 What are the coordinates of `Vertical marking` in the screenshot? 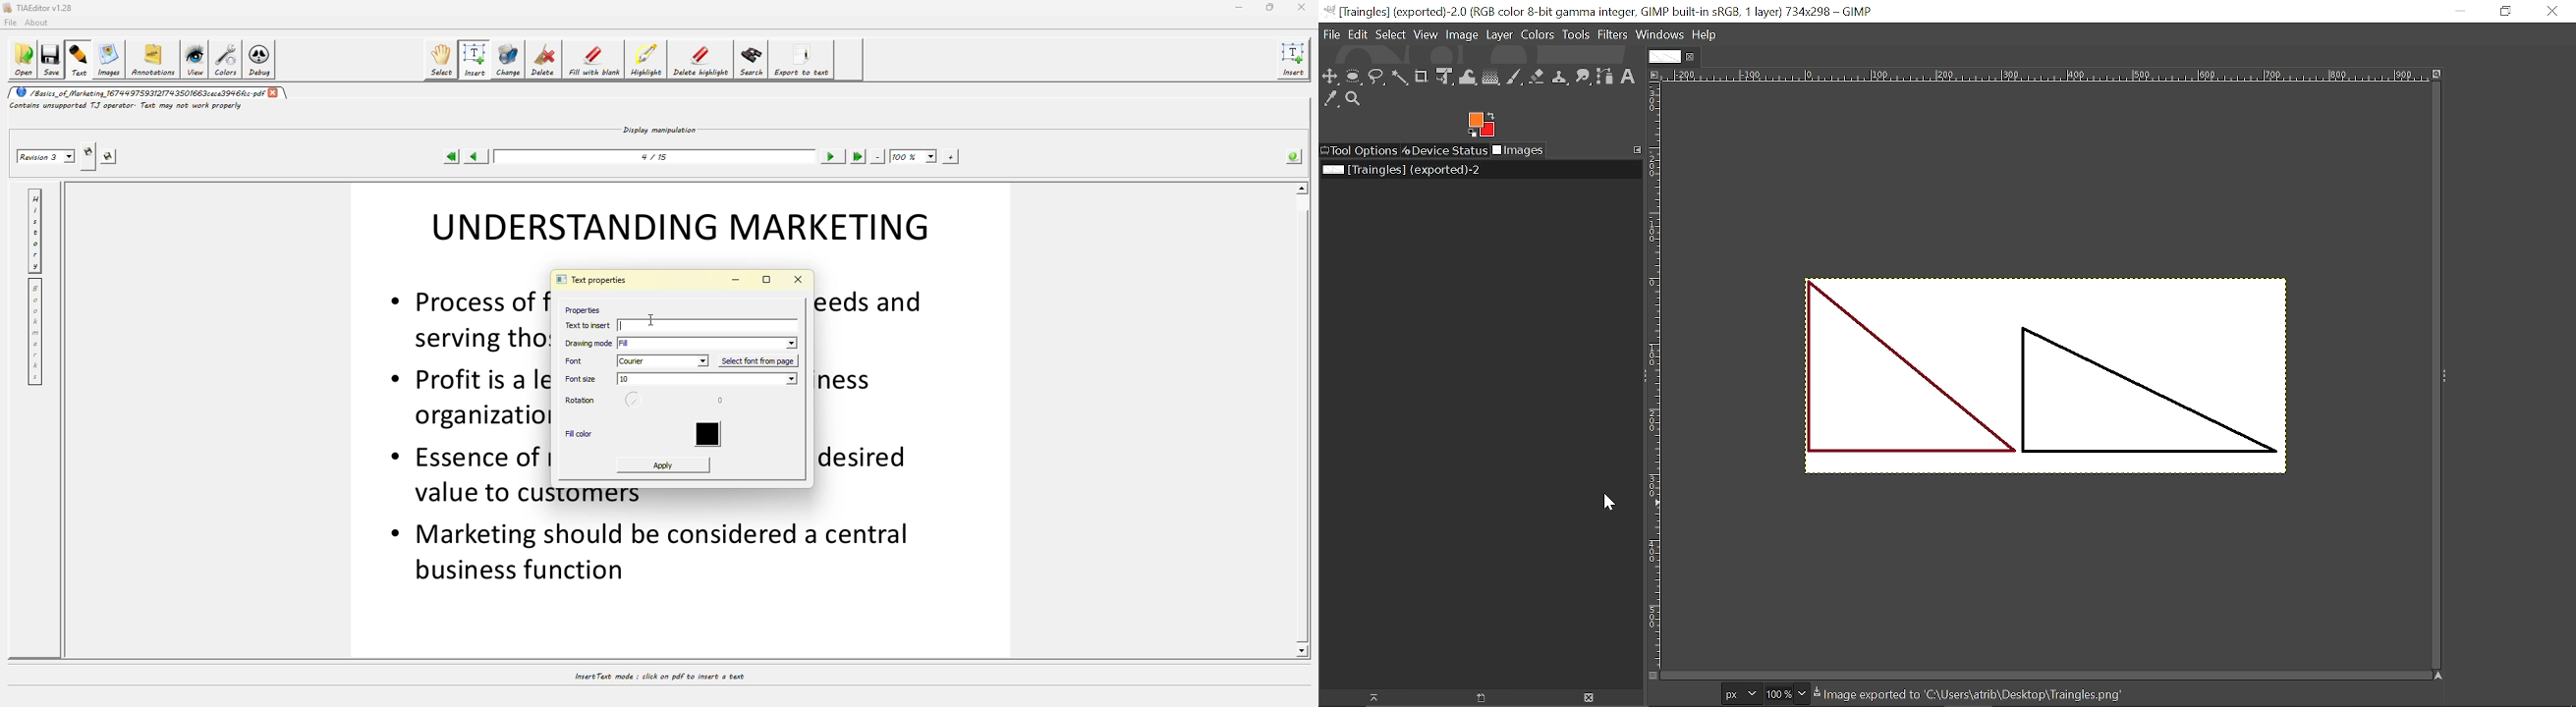 It's located at (1655, 374).